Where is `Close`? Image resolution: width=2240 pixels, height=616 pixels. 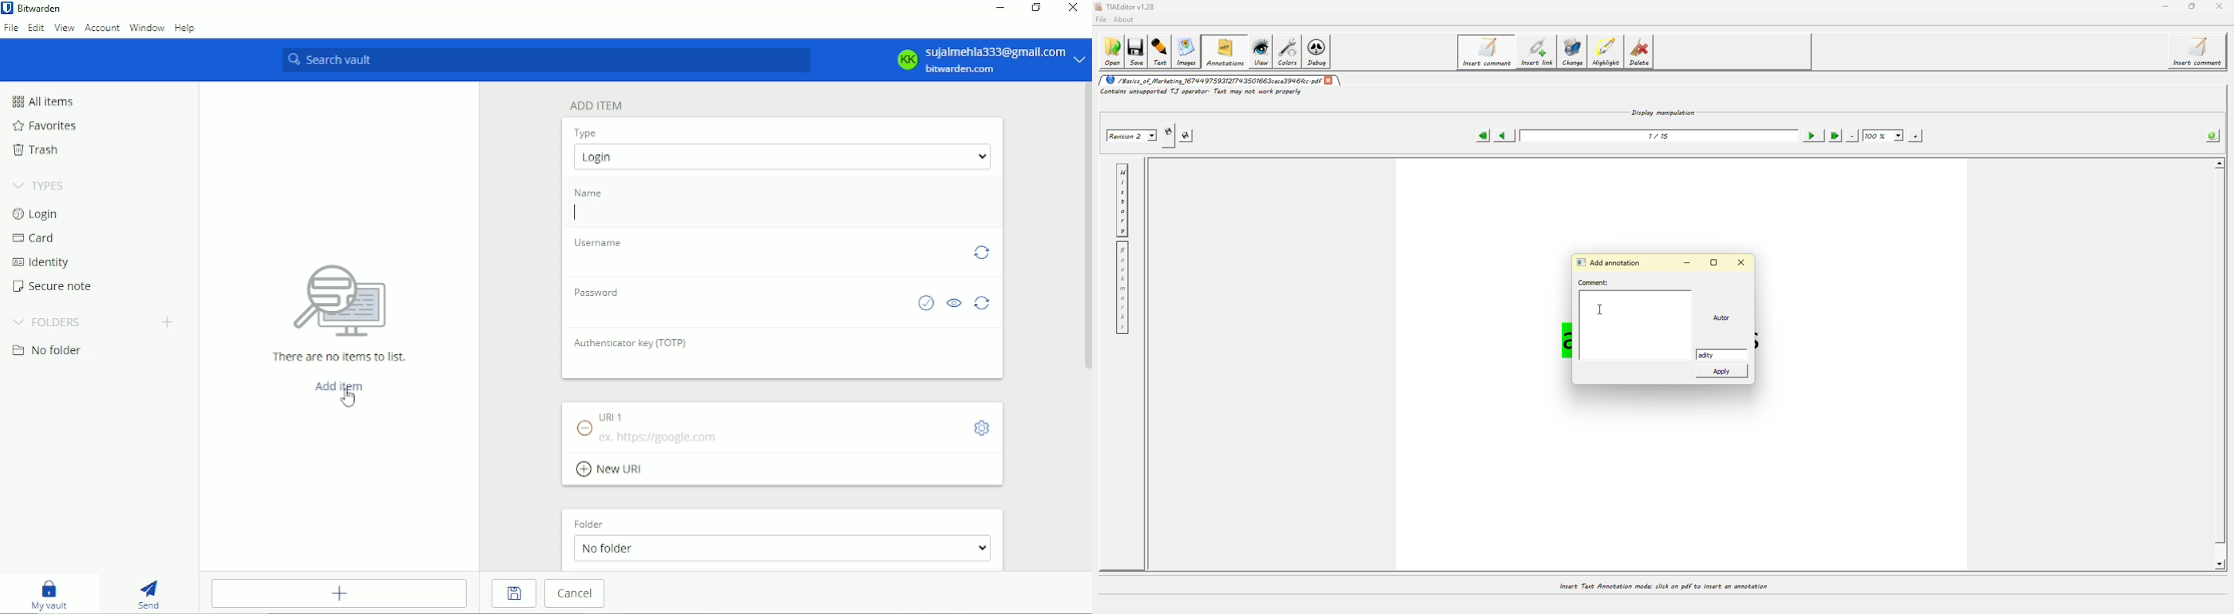
Close is located at coordinates (1072, 8).